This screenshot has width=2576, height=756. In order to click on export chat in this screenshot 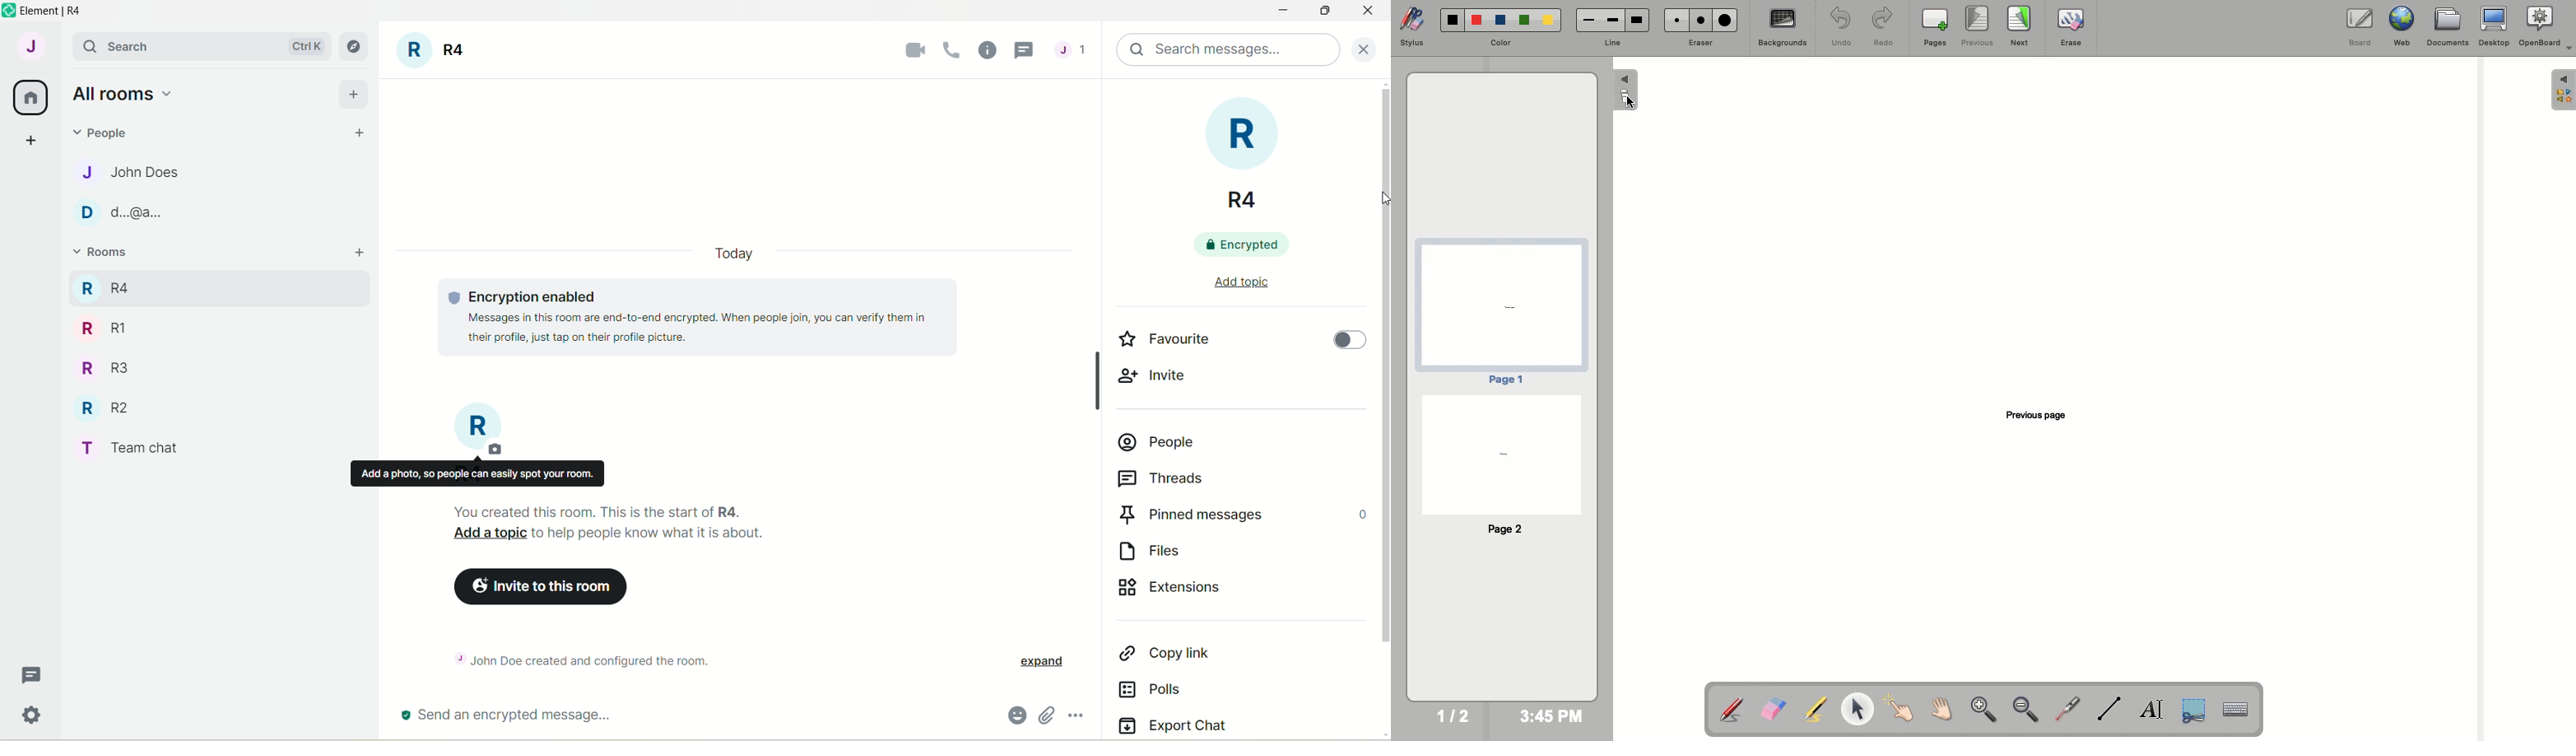, I will do `click(1173, 724)`.